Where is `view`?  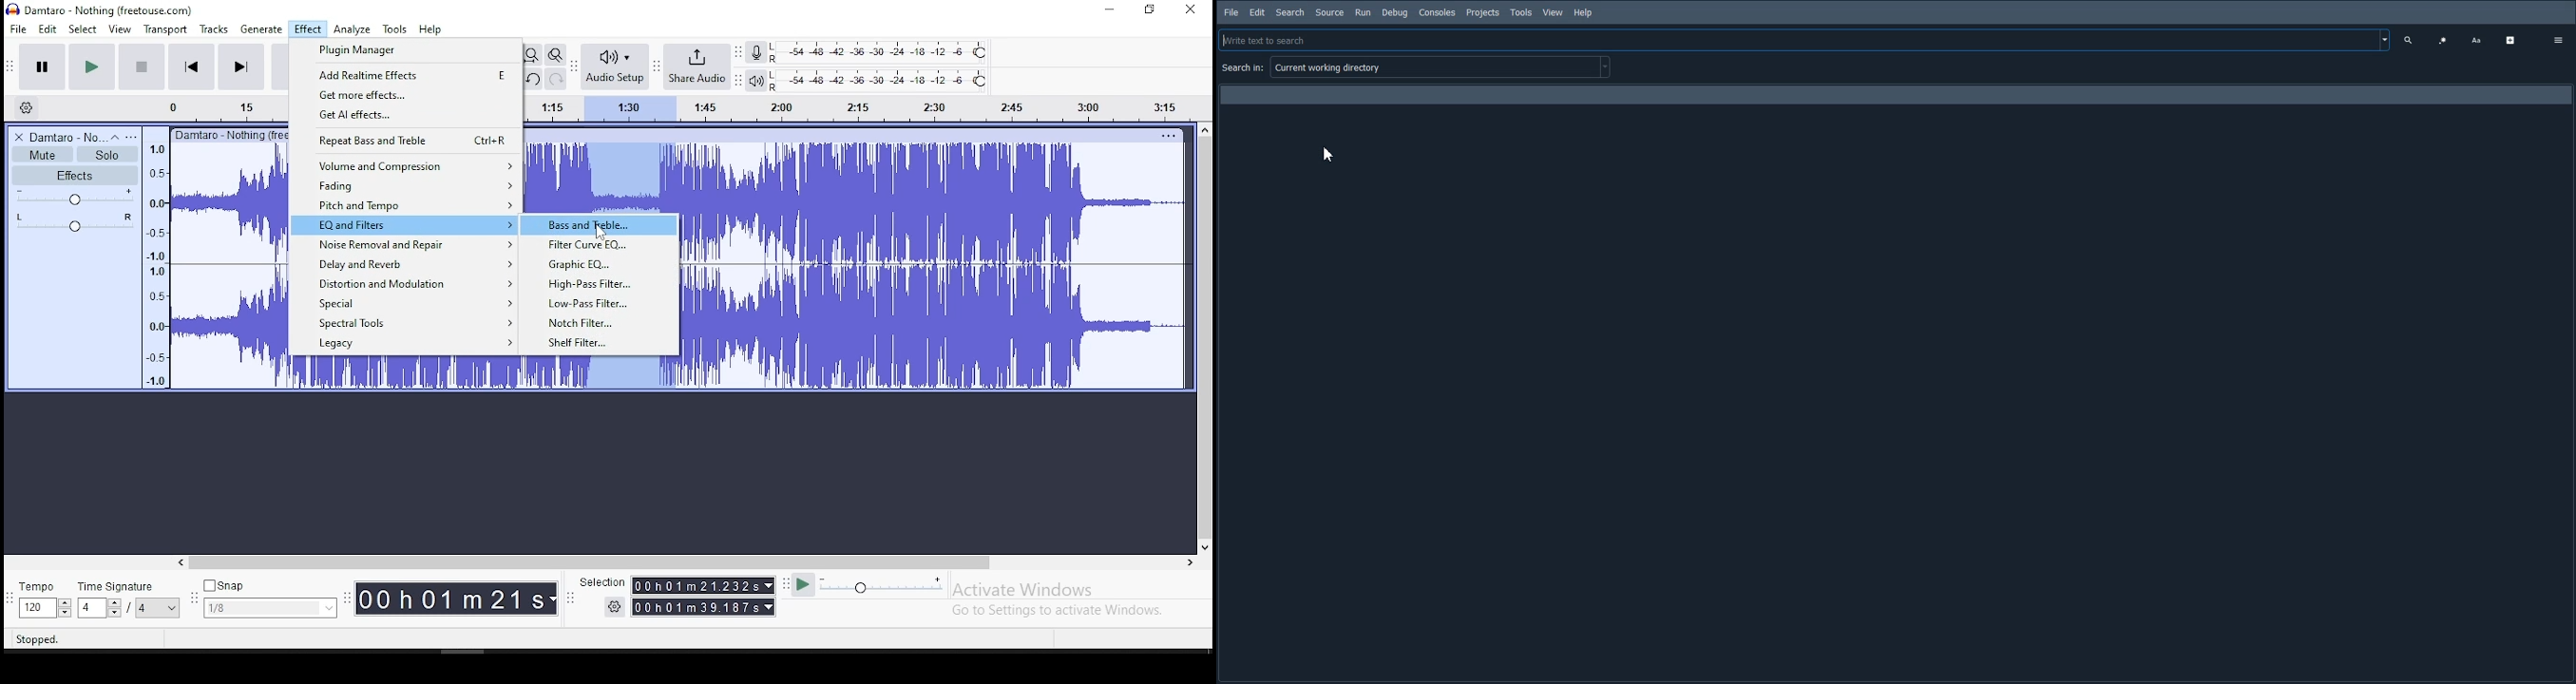 view is located at coordinates (120, 29).